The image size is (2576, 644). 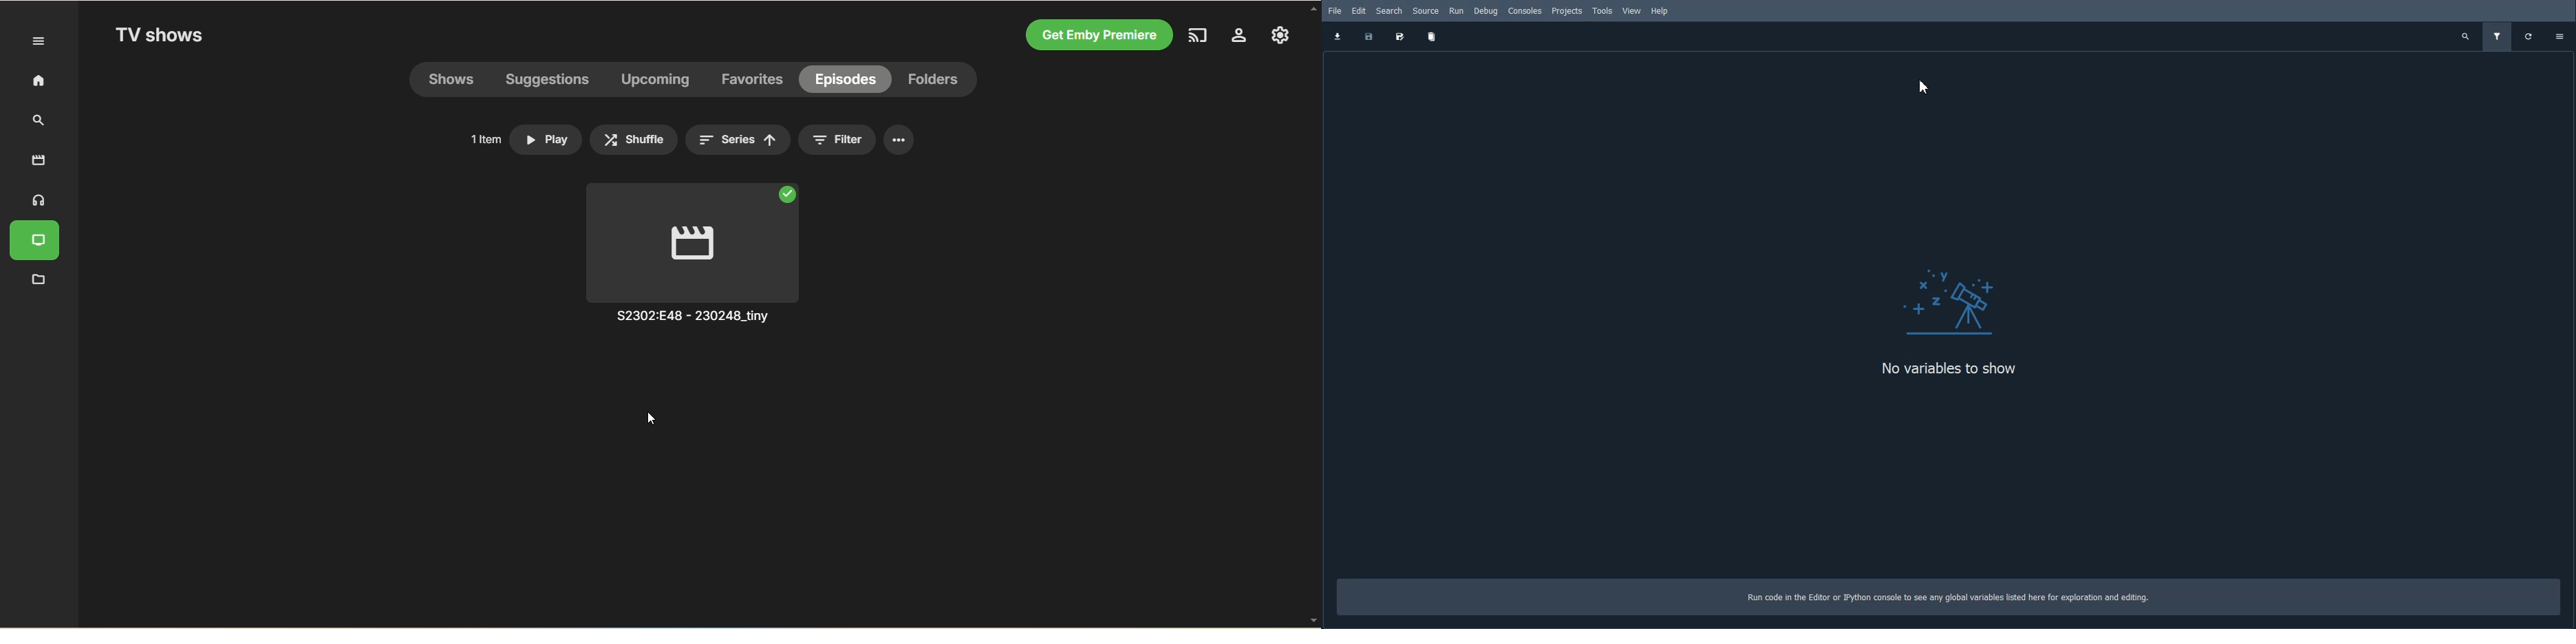 I want to click on Refresh variables, so click(x=2530, y=37).